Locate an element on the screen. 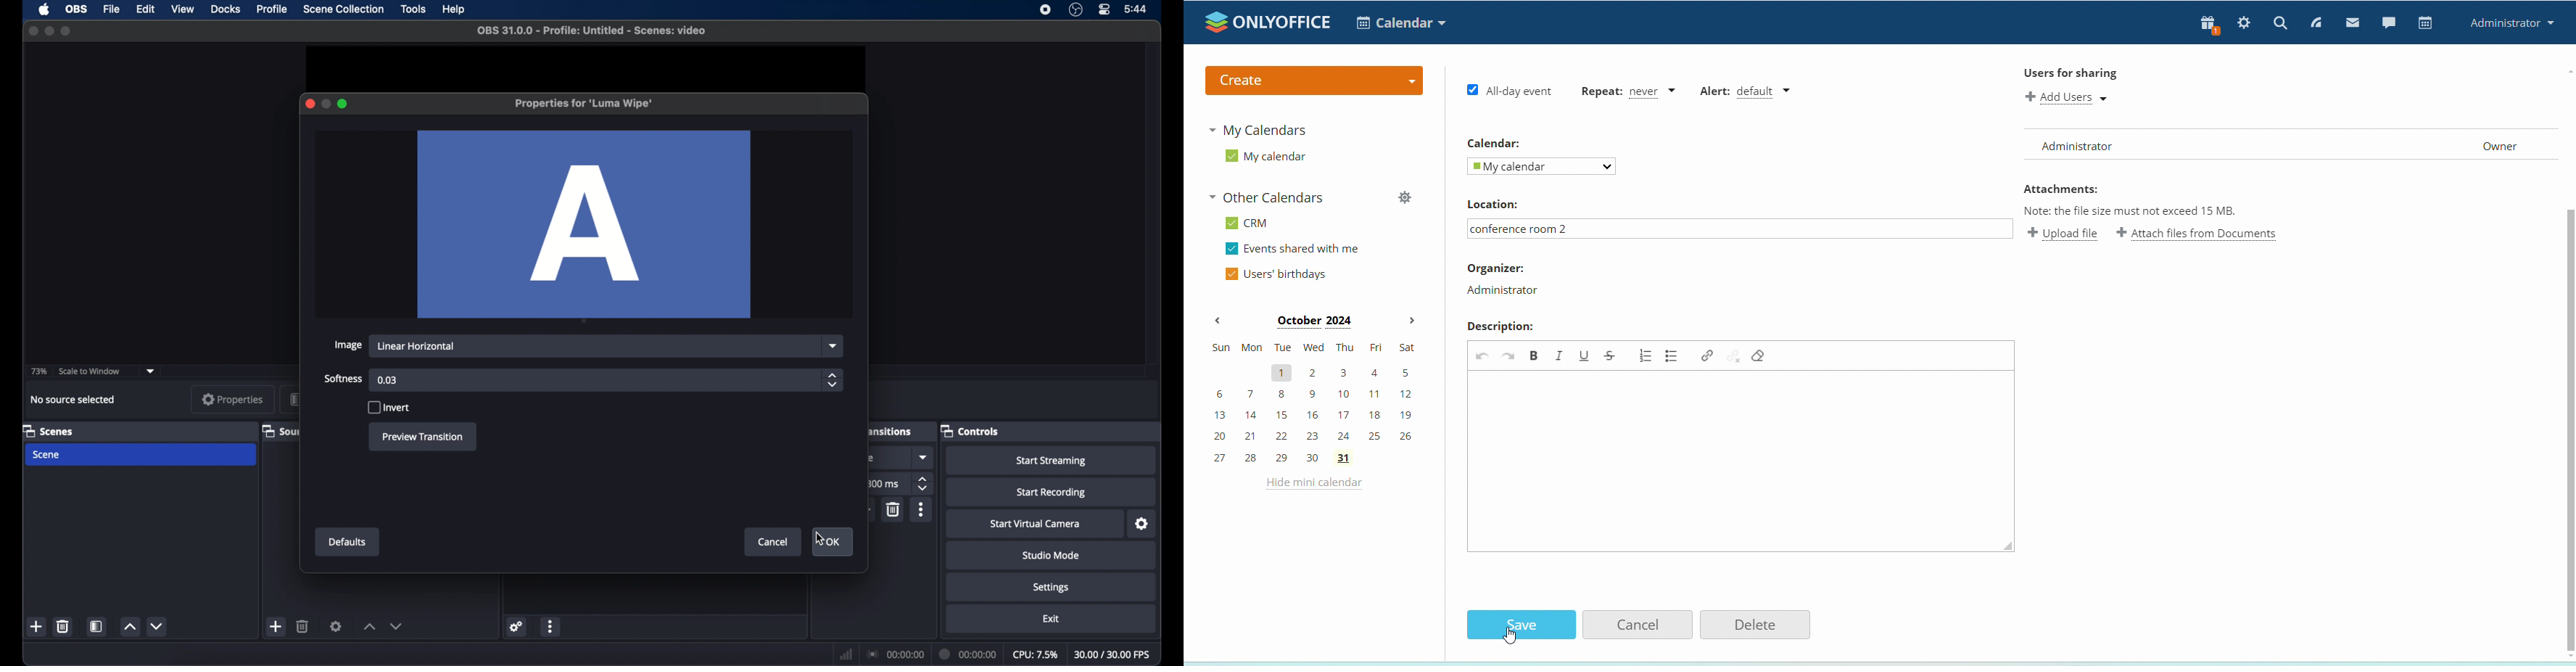 This screenshot has width=2576, height=672. delete is located at coordinates (303, 626).